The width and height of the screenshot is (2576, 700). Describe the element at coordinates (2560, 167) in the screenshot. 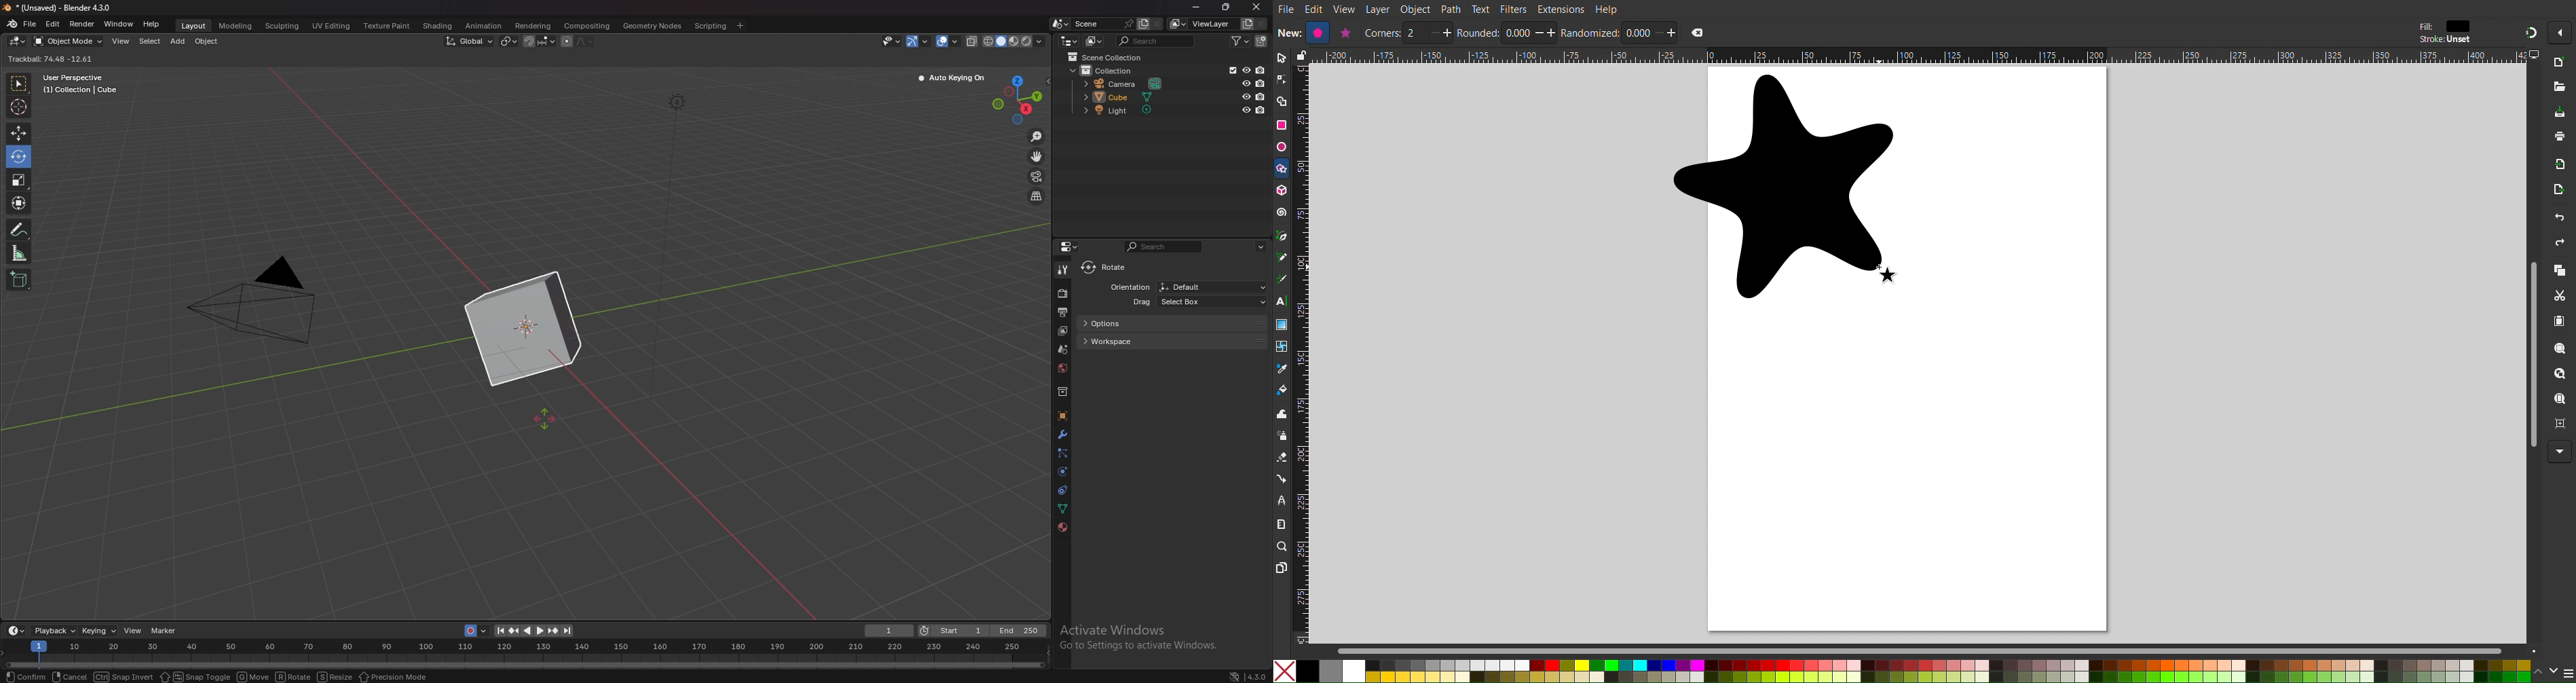

I see `Import Bitmap` at that location.